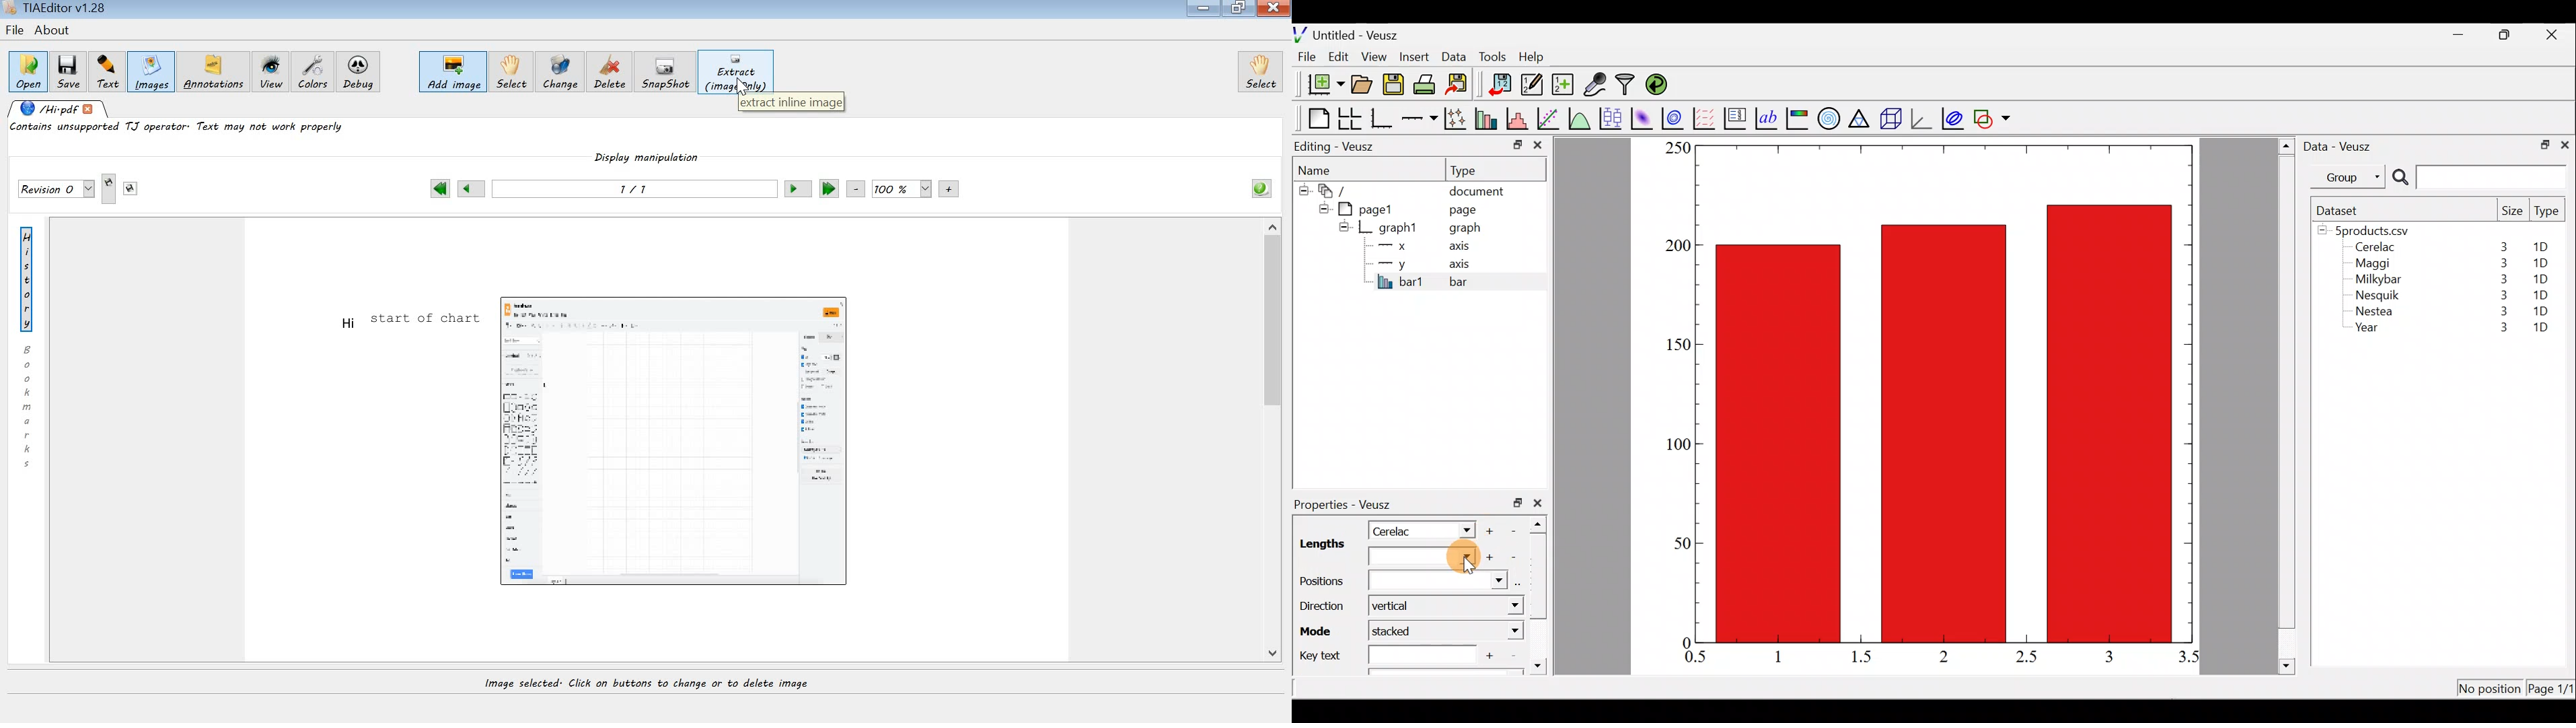 This screenshot has height=728, width=2576. What do you see at coordinates (2541, 329) in the screenshot?
I see `1D` at bounding box center [2541, 329].